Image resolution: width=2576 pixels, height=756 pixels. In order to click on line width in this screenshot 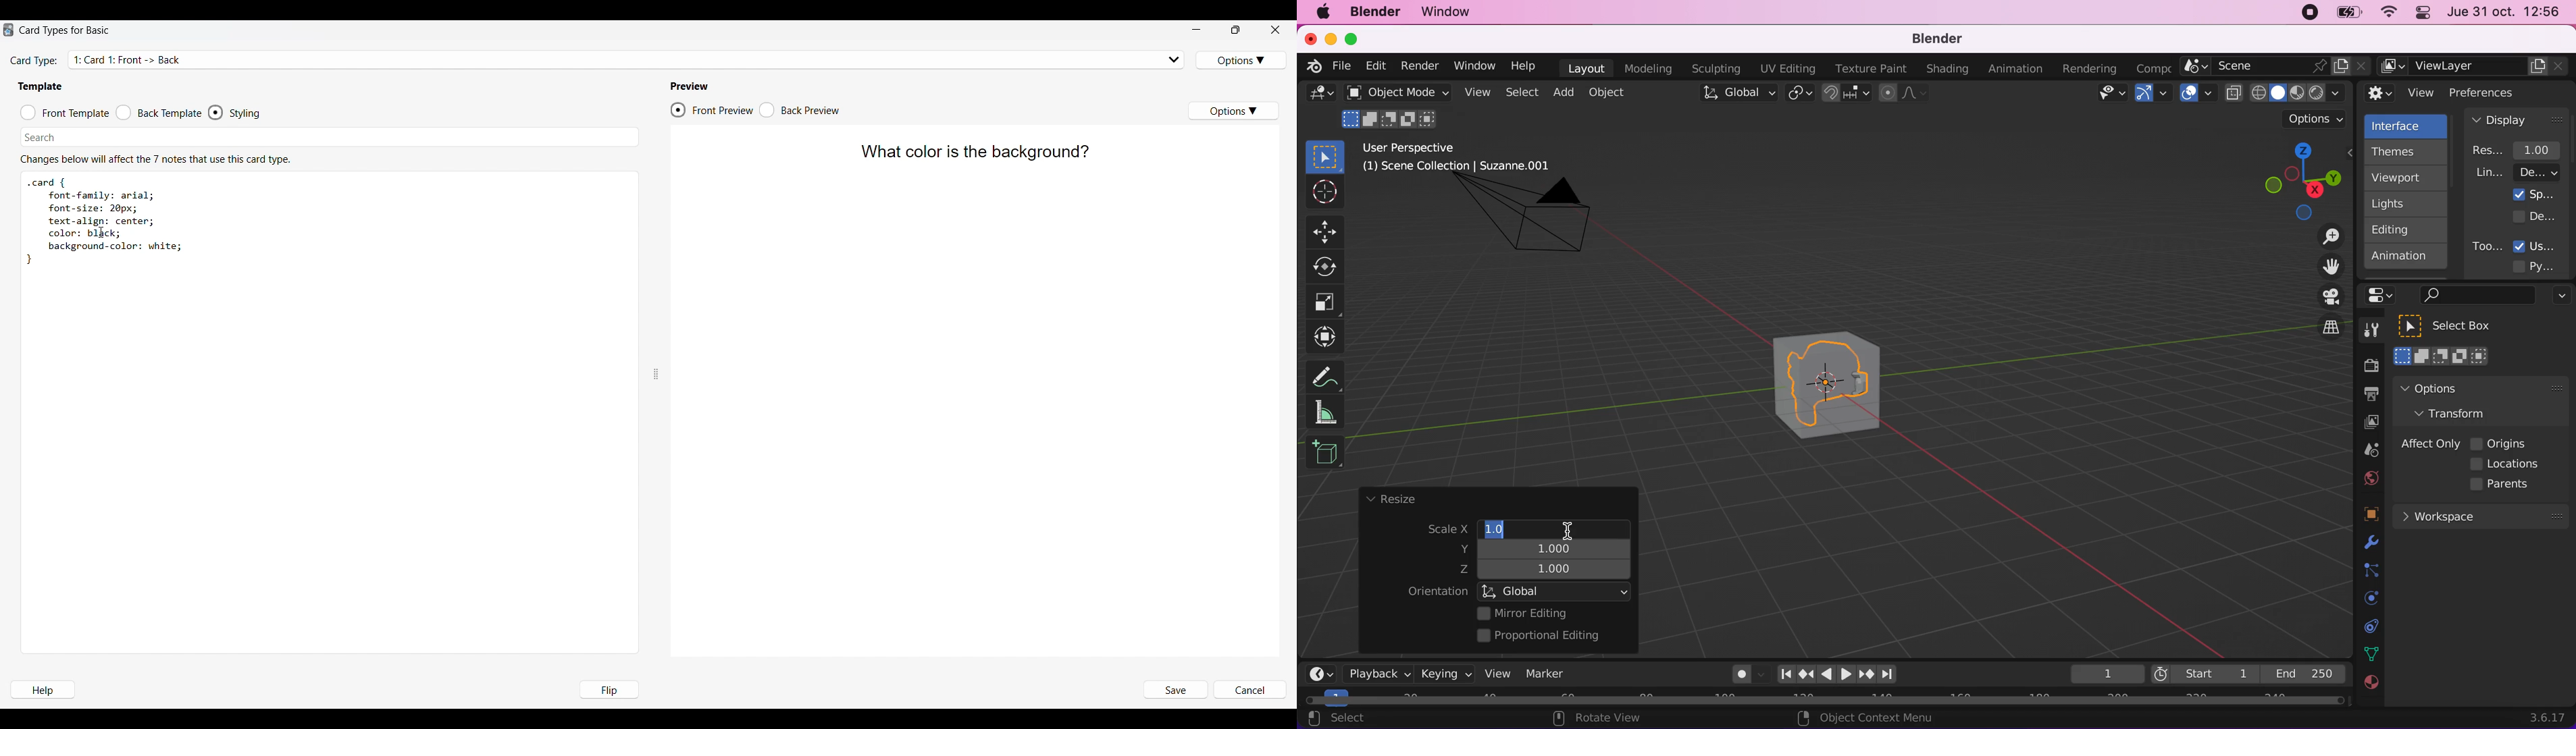, I will do `click(2518, 172)`.